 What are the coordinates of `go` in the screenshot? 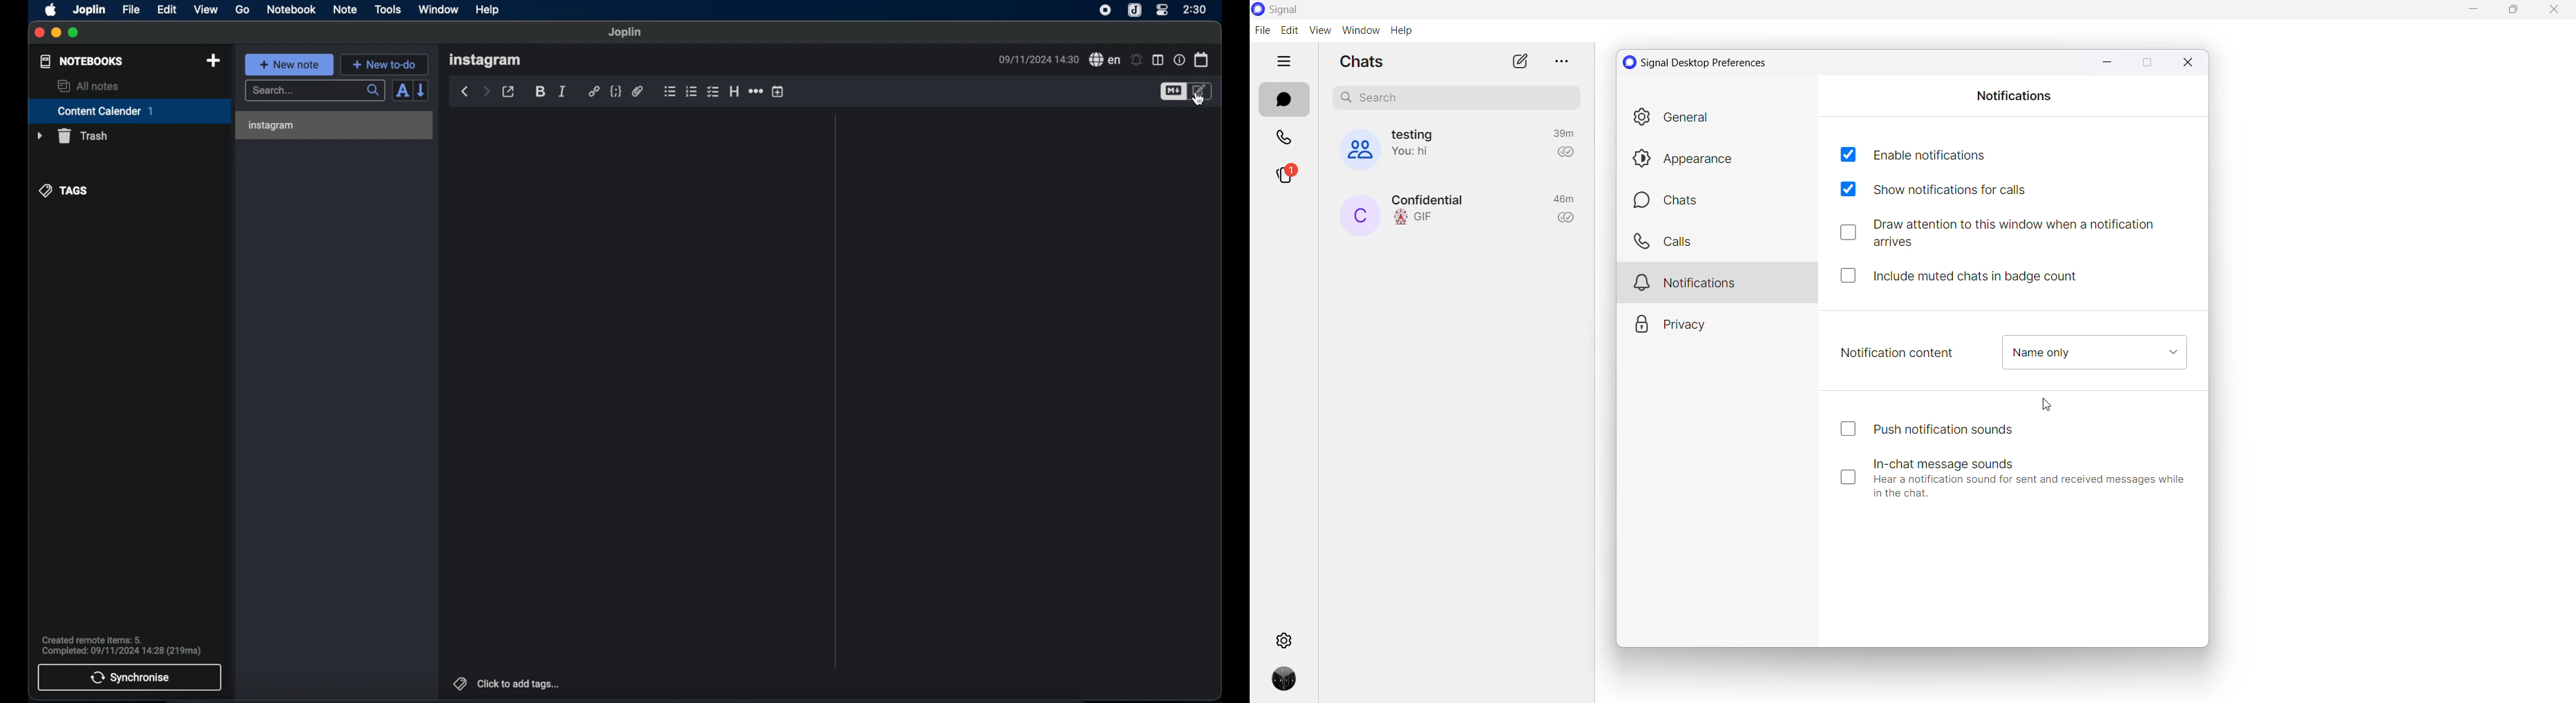 It's located at (244, 10).